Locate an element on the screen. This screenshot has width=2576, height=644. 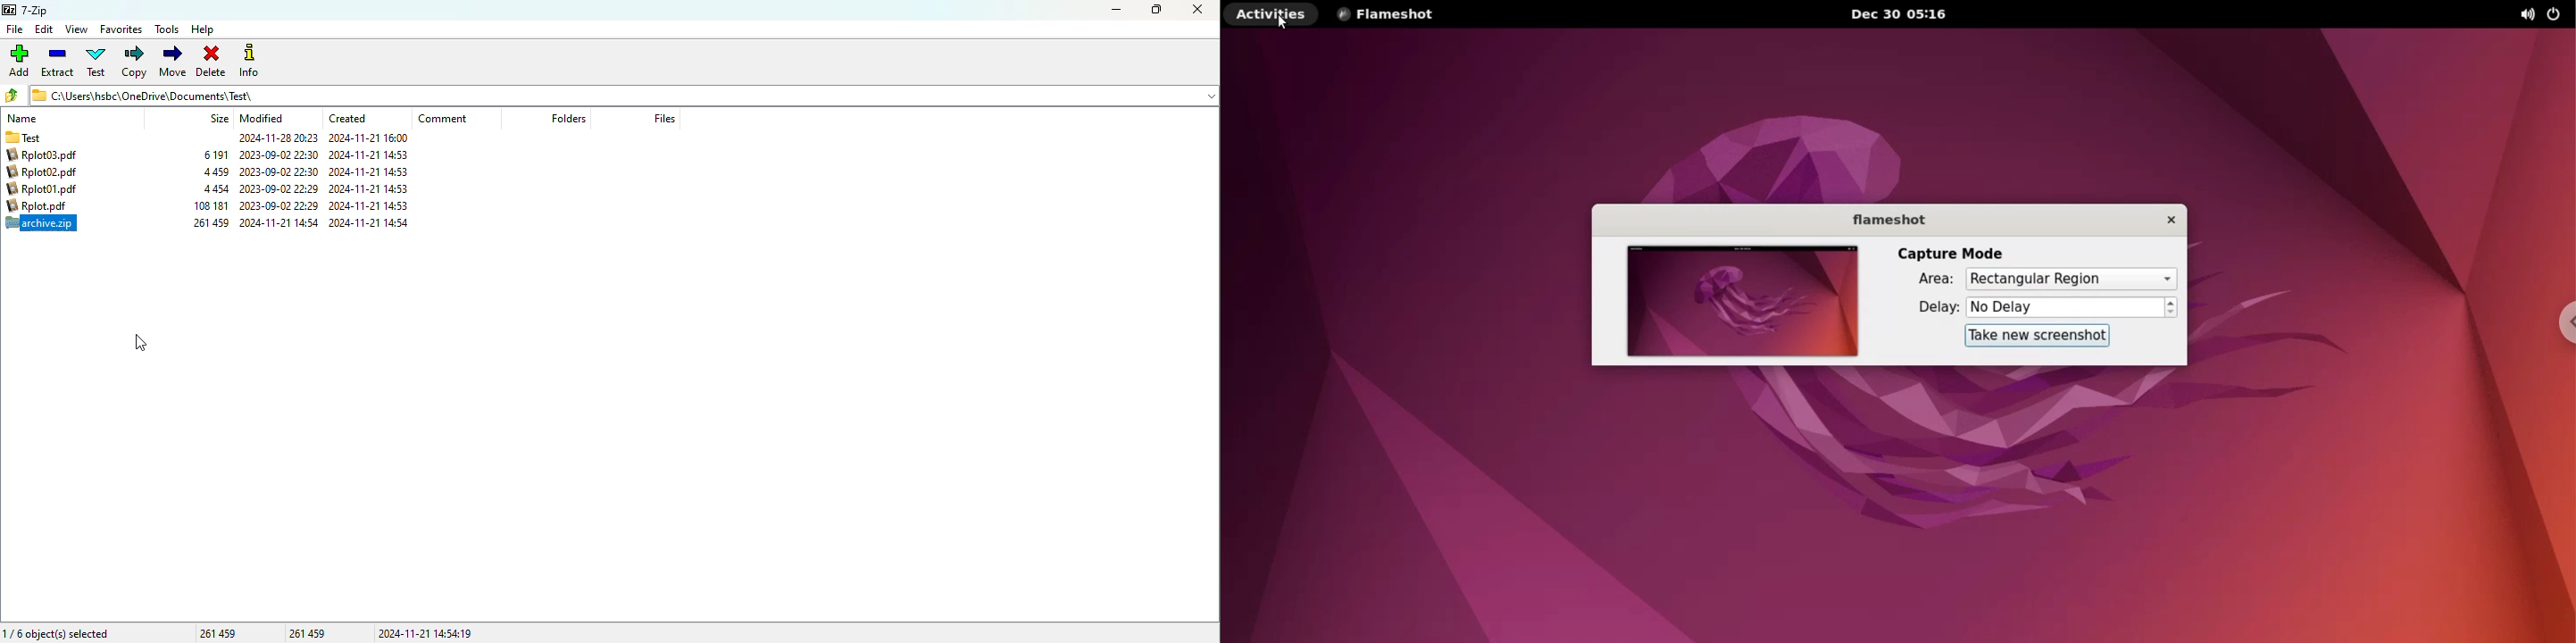
edit is located at coordinates (45, 29).